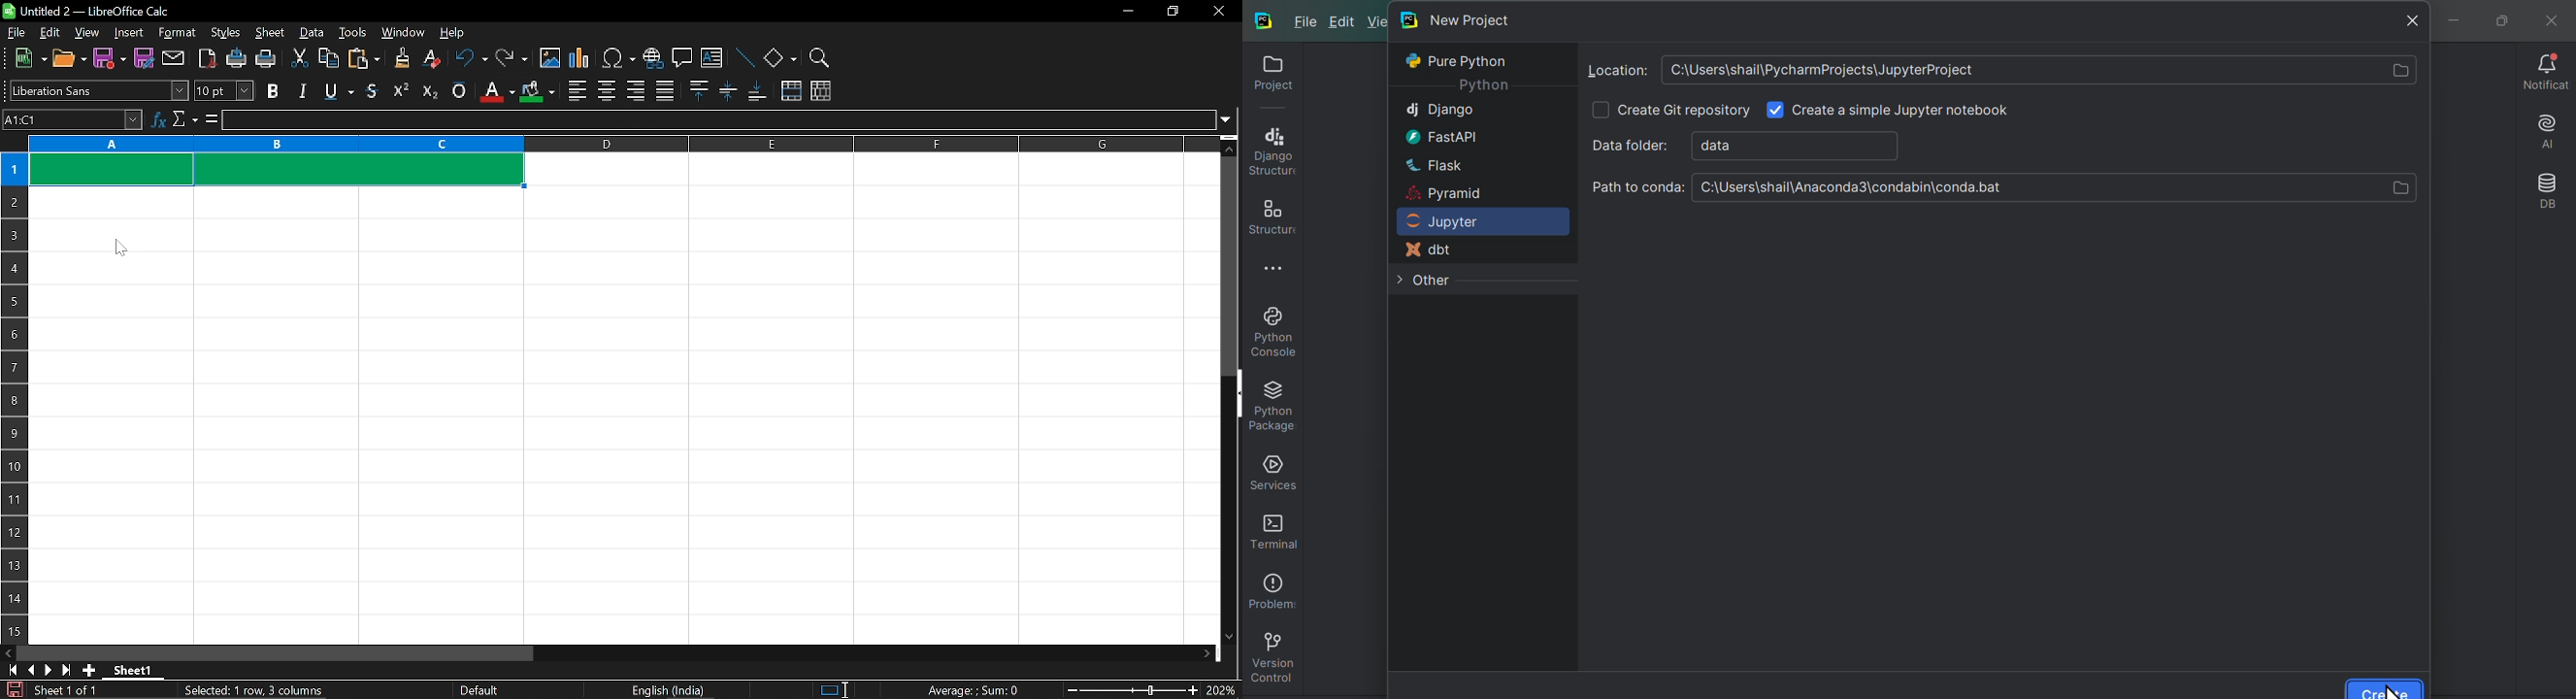  What do you see at coordinates (1223, 691) in the screenshot?
I see `current zoom` at bounding box center [1223, 691].